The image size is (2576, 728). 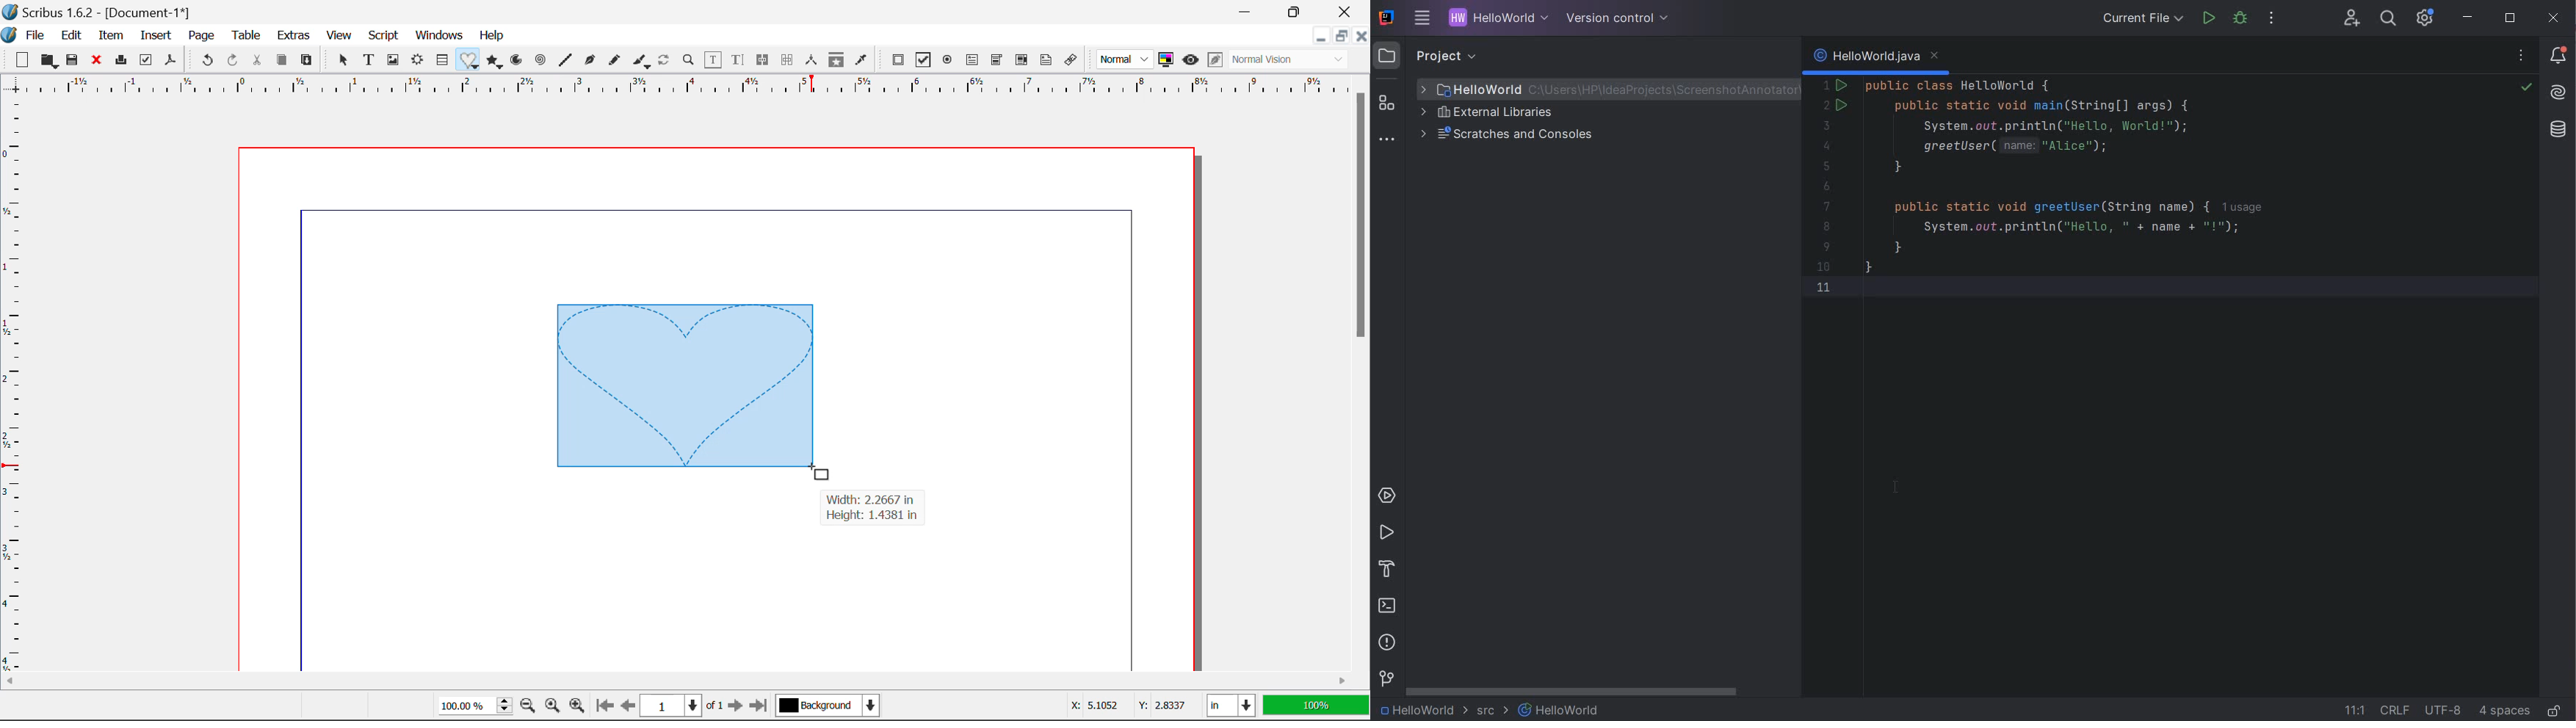 What do you see at coordinates (99, 62) in the screenshot?
I see `Close` at bounding box center [99, 62].